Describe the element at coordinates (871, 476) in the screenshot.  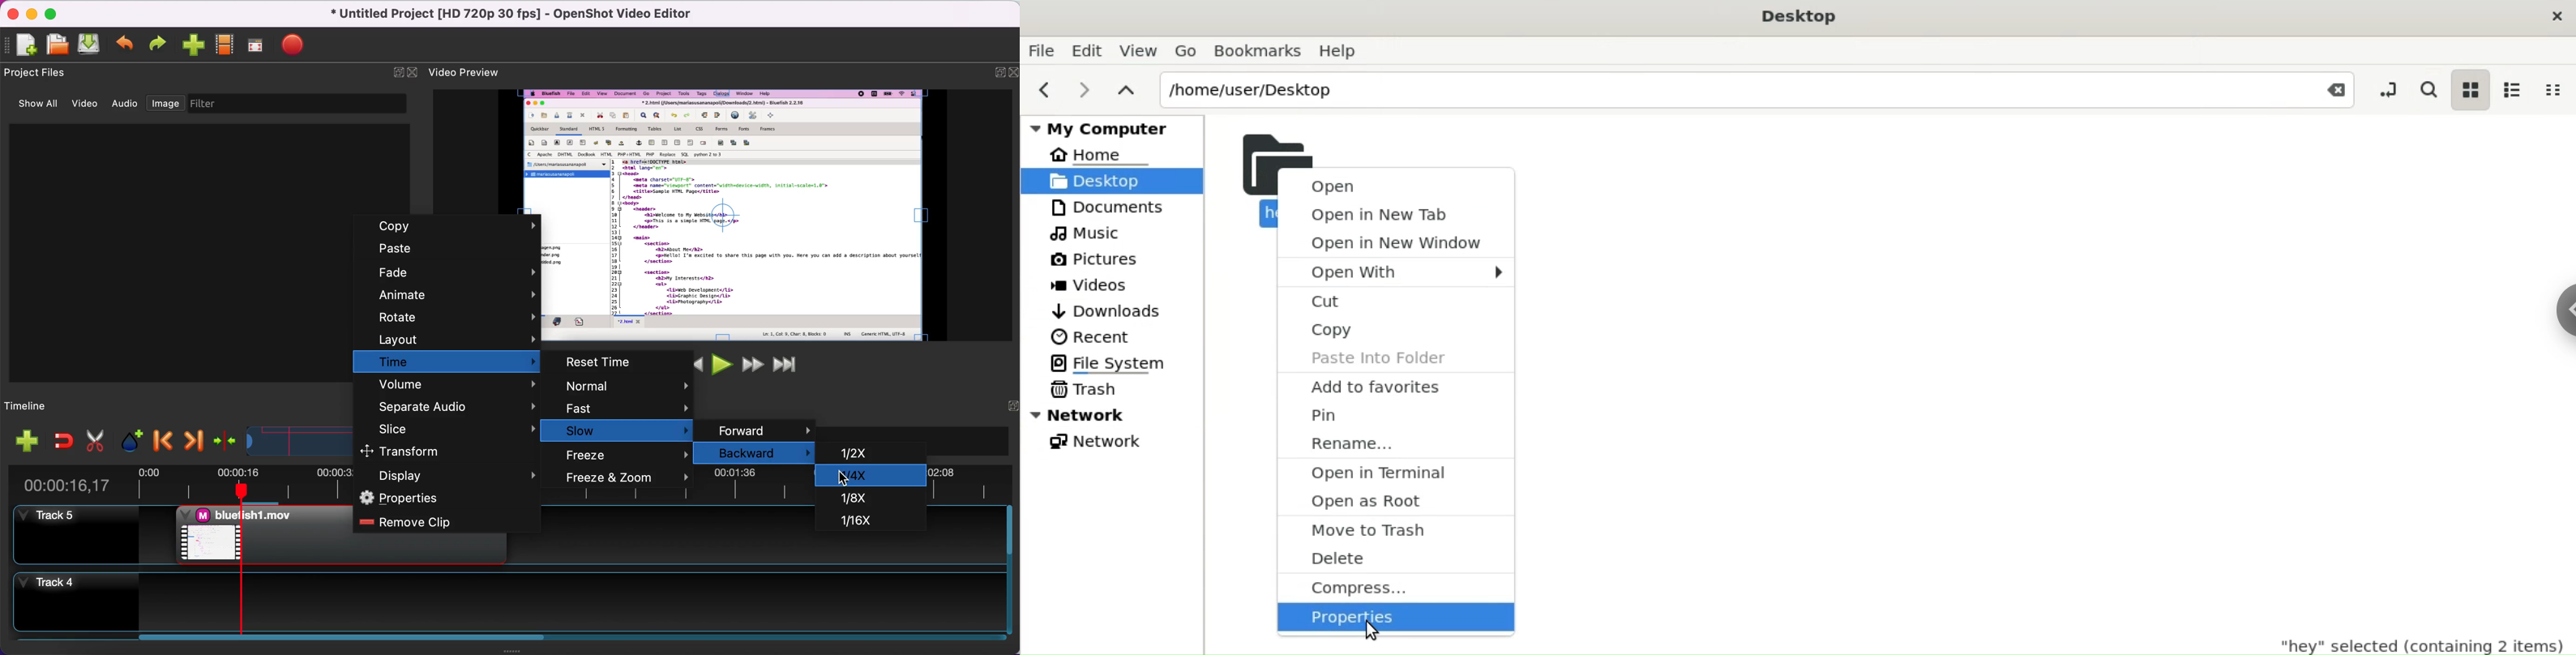
I see `1/4x selected` at that location.